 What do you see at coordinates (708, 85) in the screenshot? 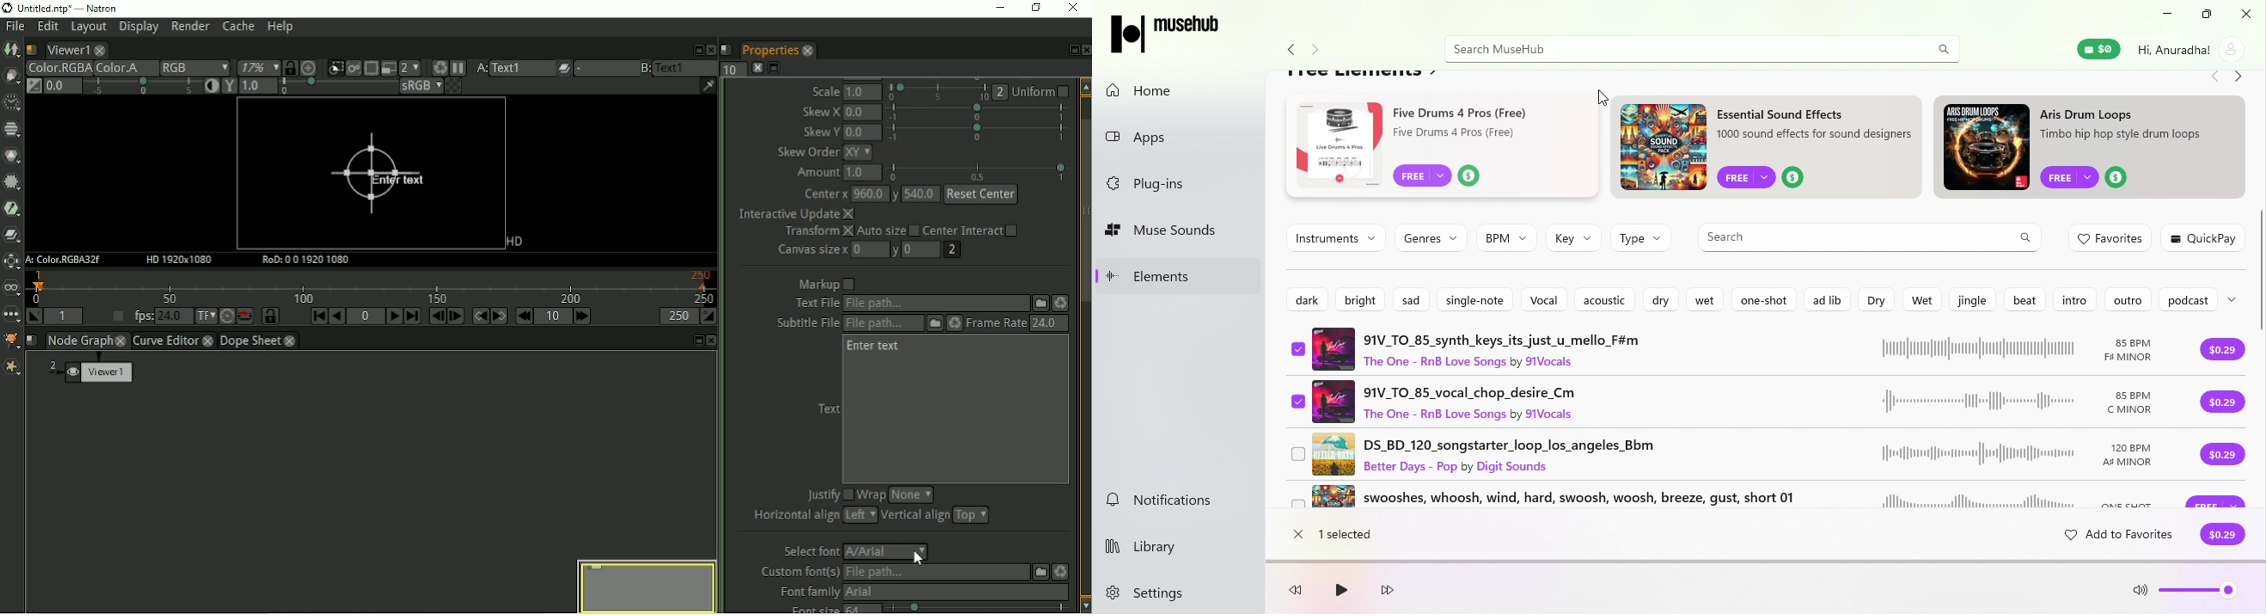
I see `Show/hide information bar` at bounding box center [708, 85].